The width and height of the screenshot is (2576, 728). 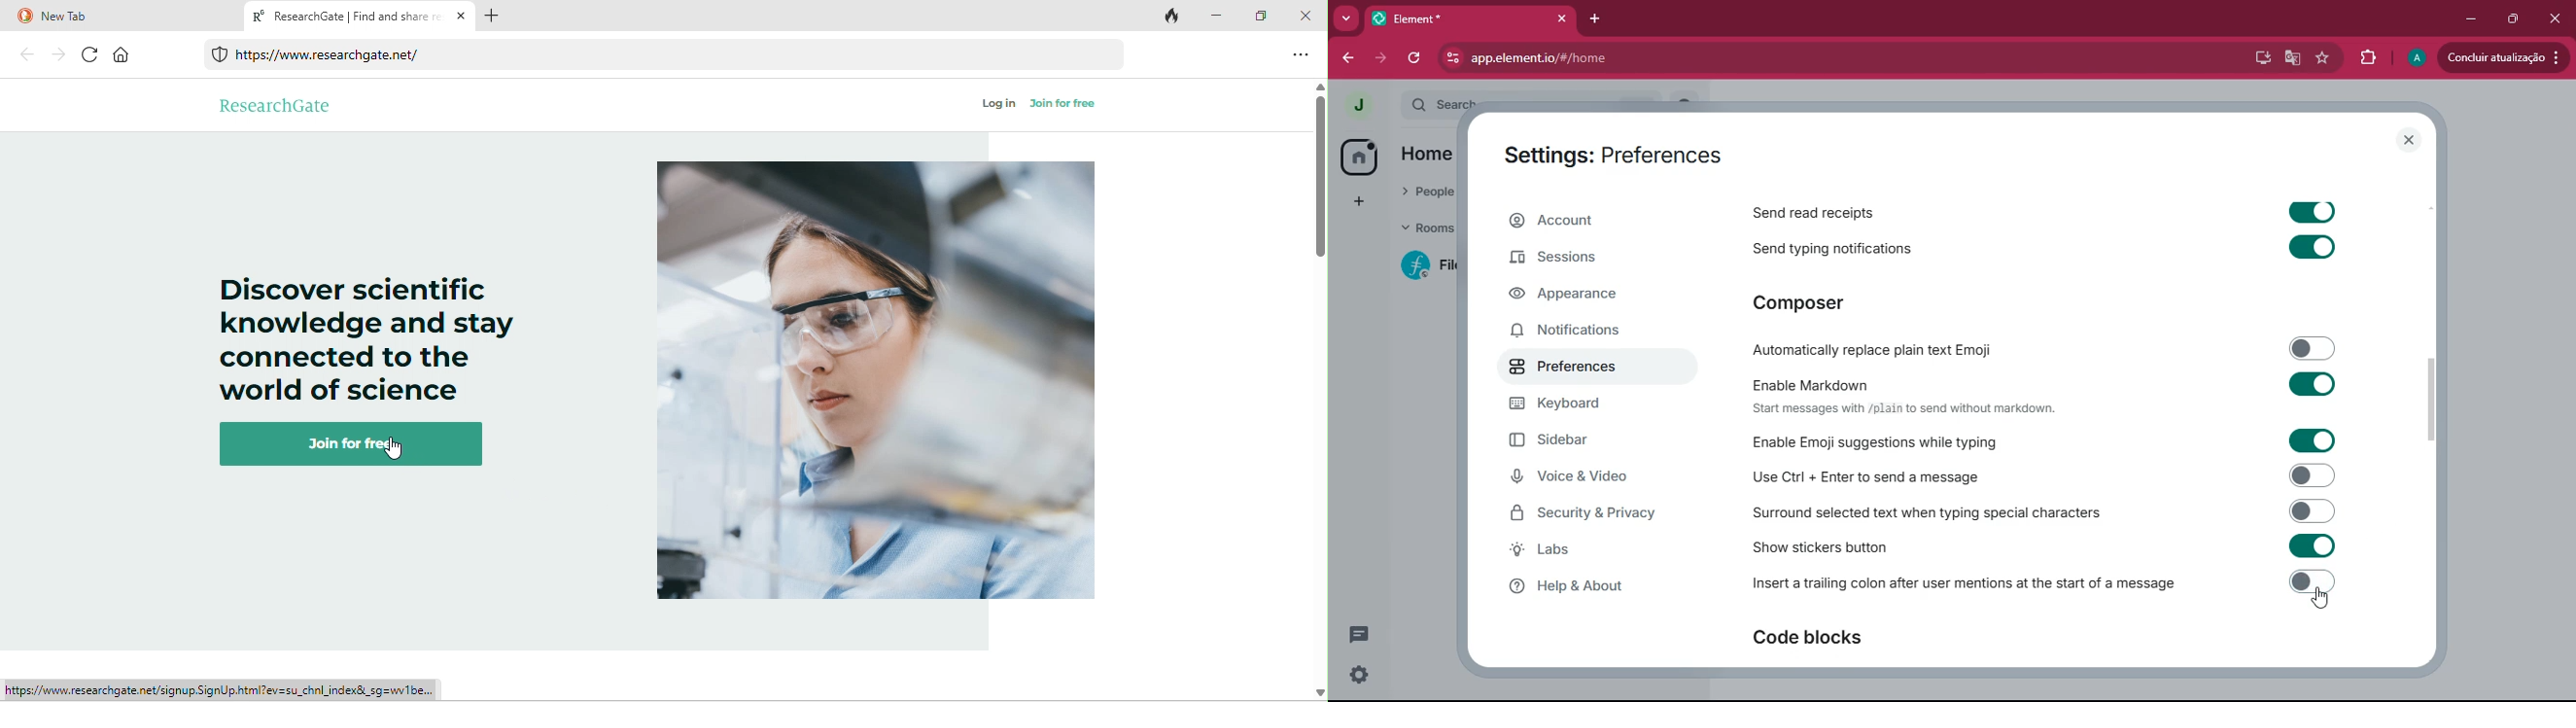 I want to click on element, so click(x=1473, y=17).